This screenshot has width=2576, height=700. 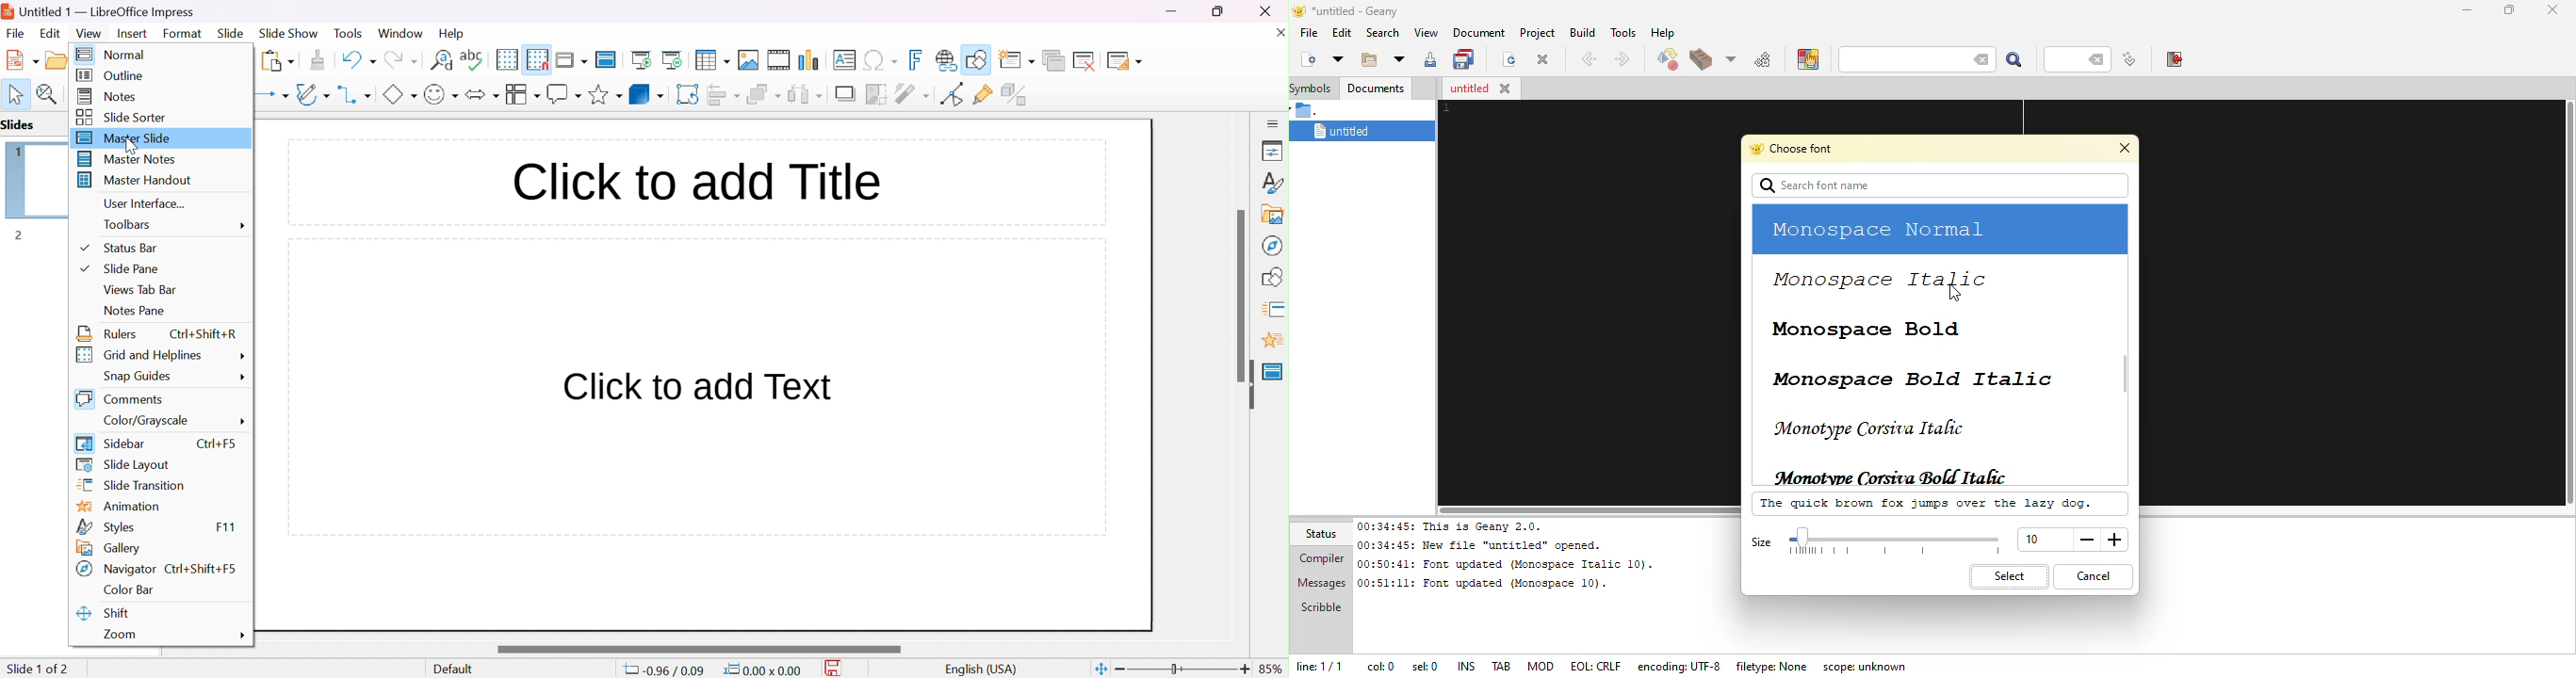 What do you see at coordinates (109, 548) in the screenshot?
I see `gallery` at bounding box center [109, 548].